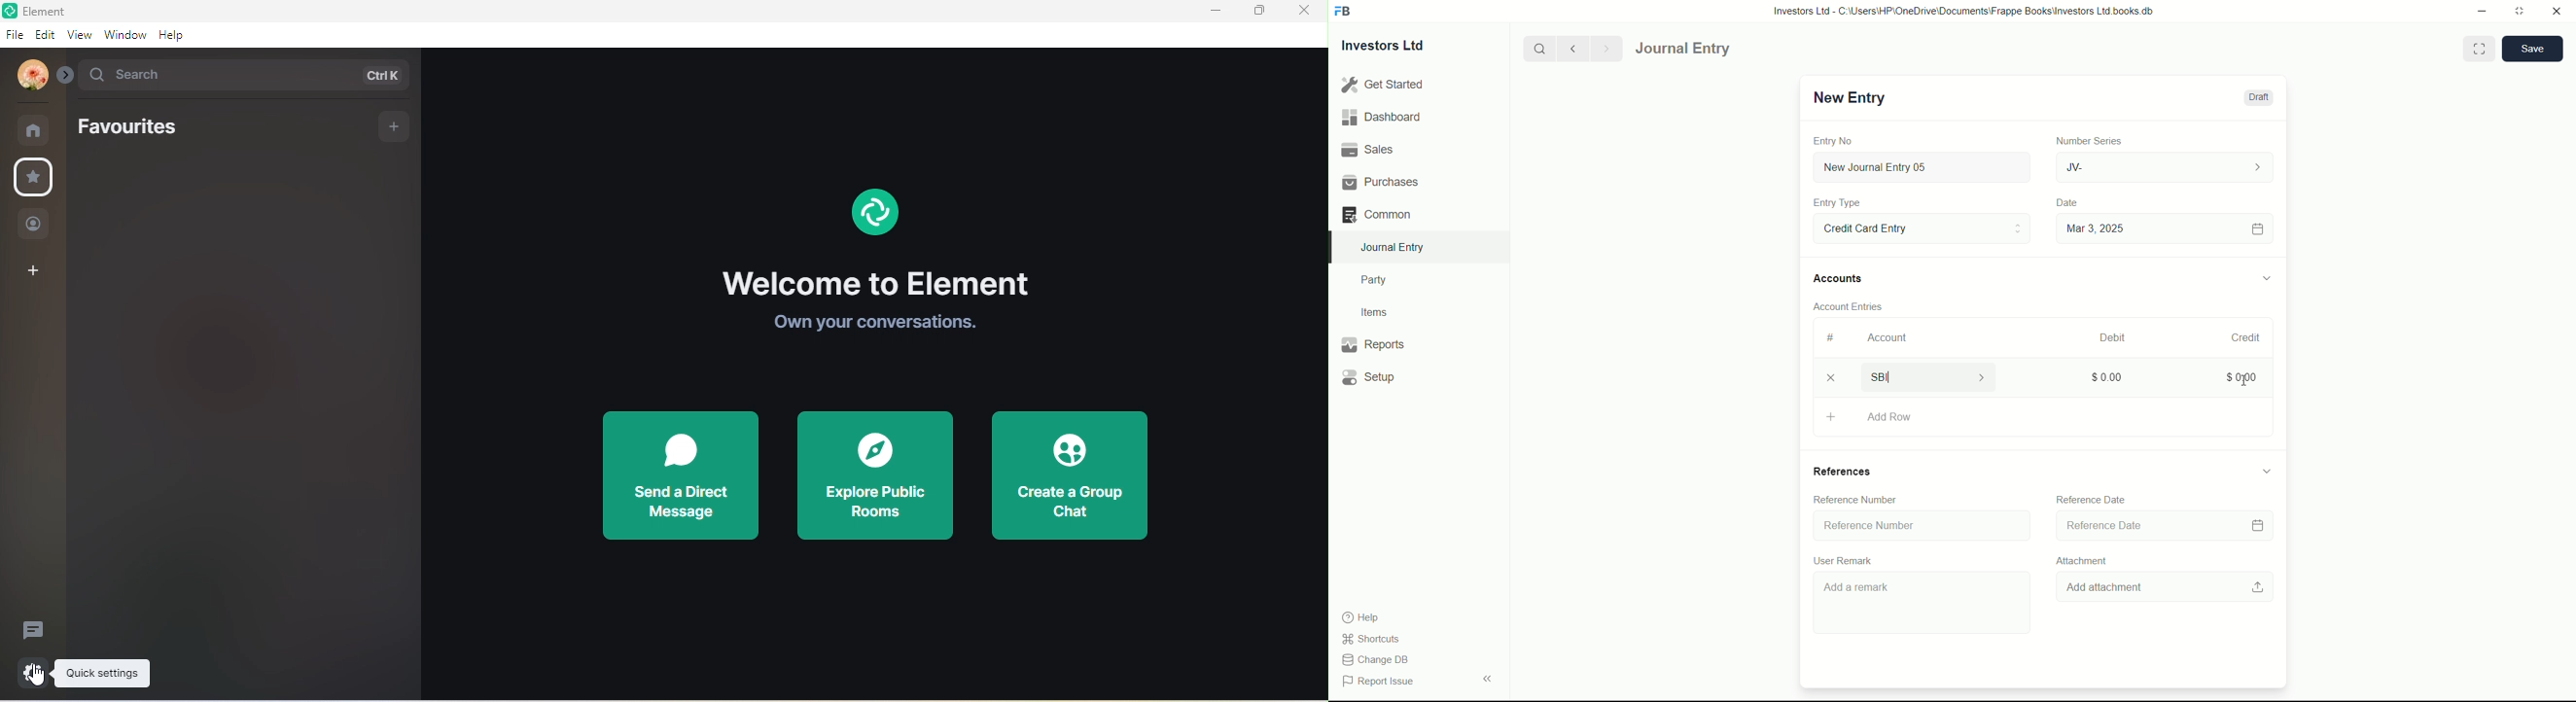  Describe the element at coordinates (1854, 500) in the screenshot. I see `Reference Number` at that location.